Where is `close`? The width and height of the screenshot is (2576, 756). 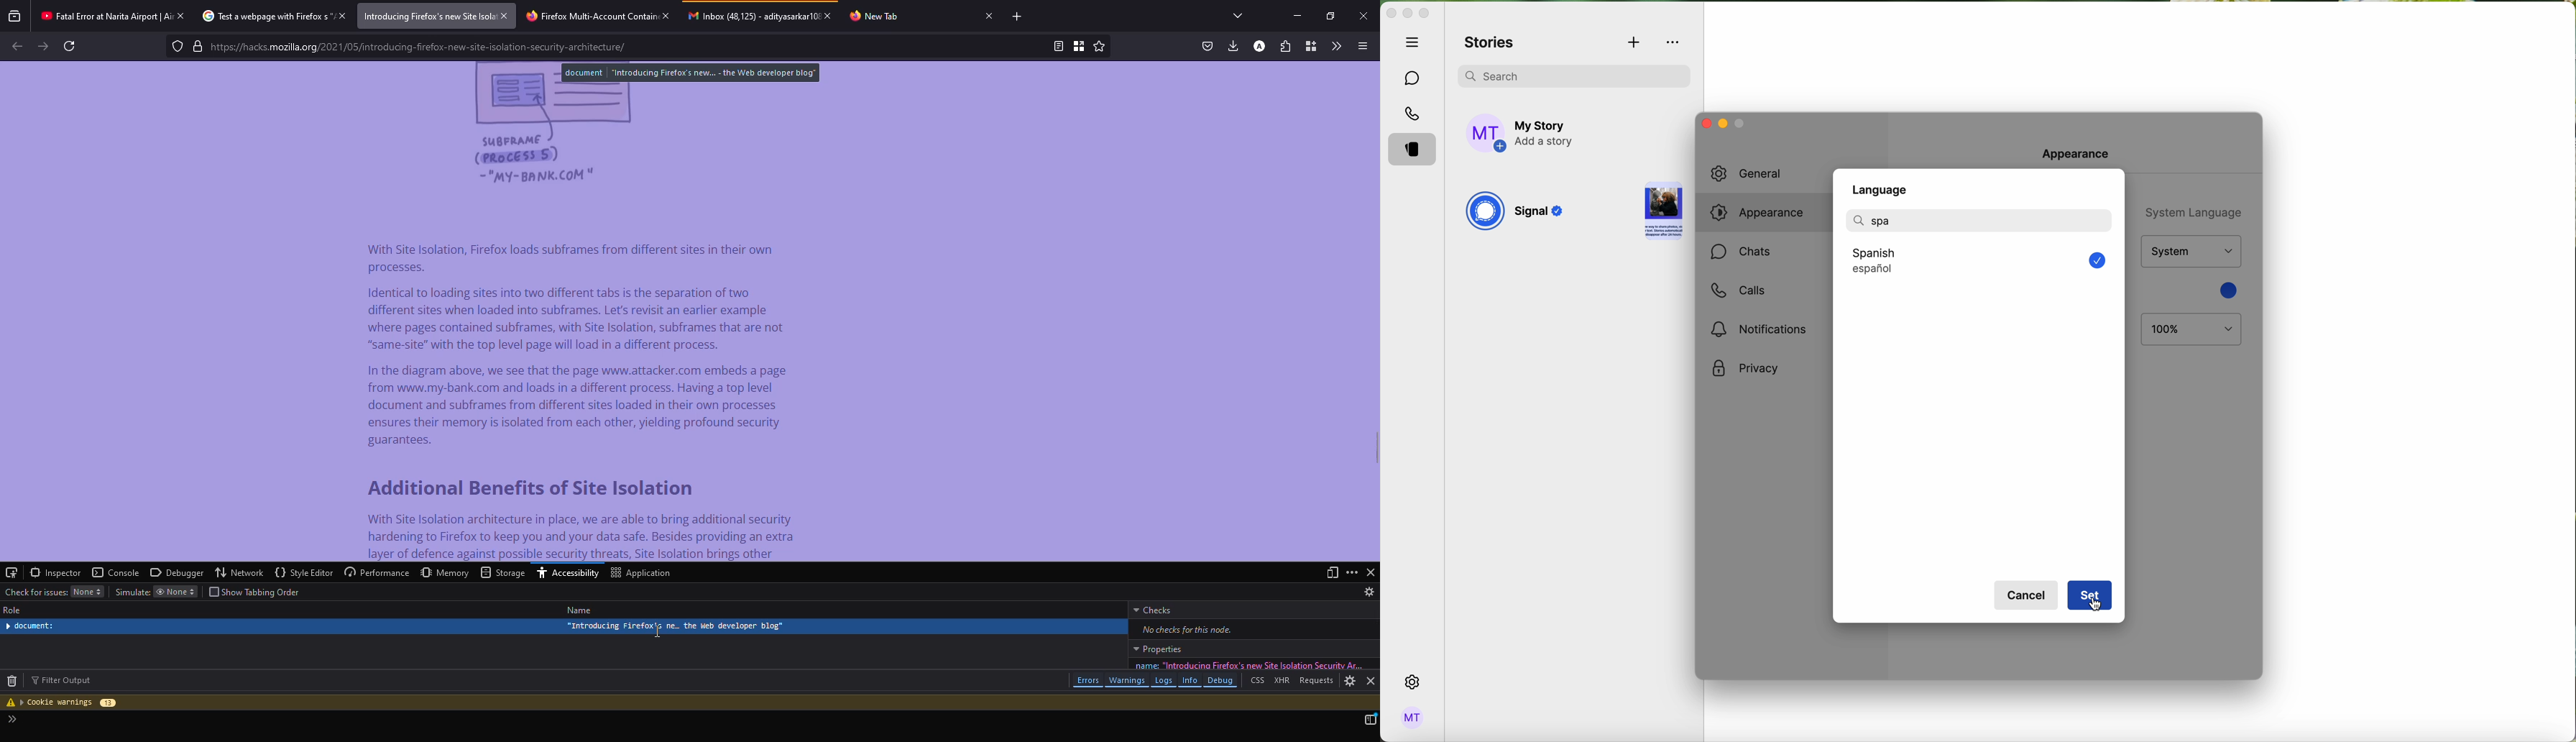 close is located at coordinates (668, 15).